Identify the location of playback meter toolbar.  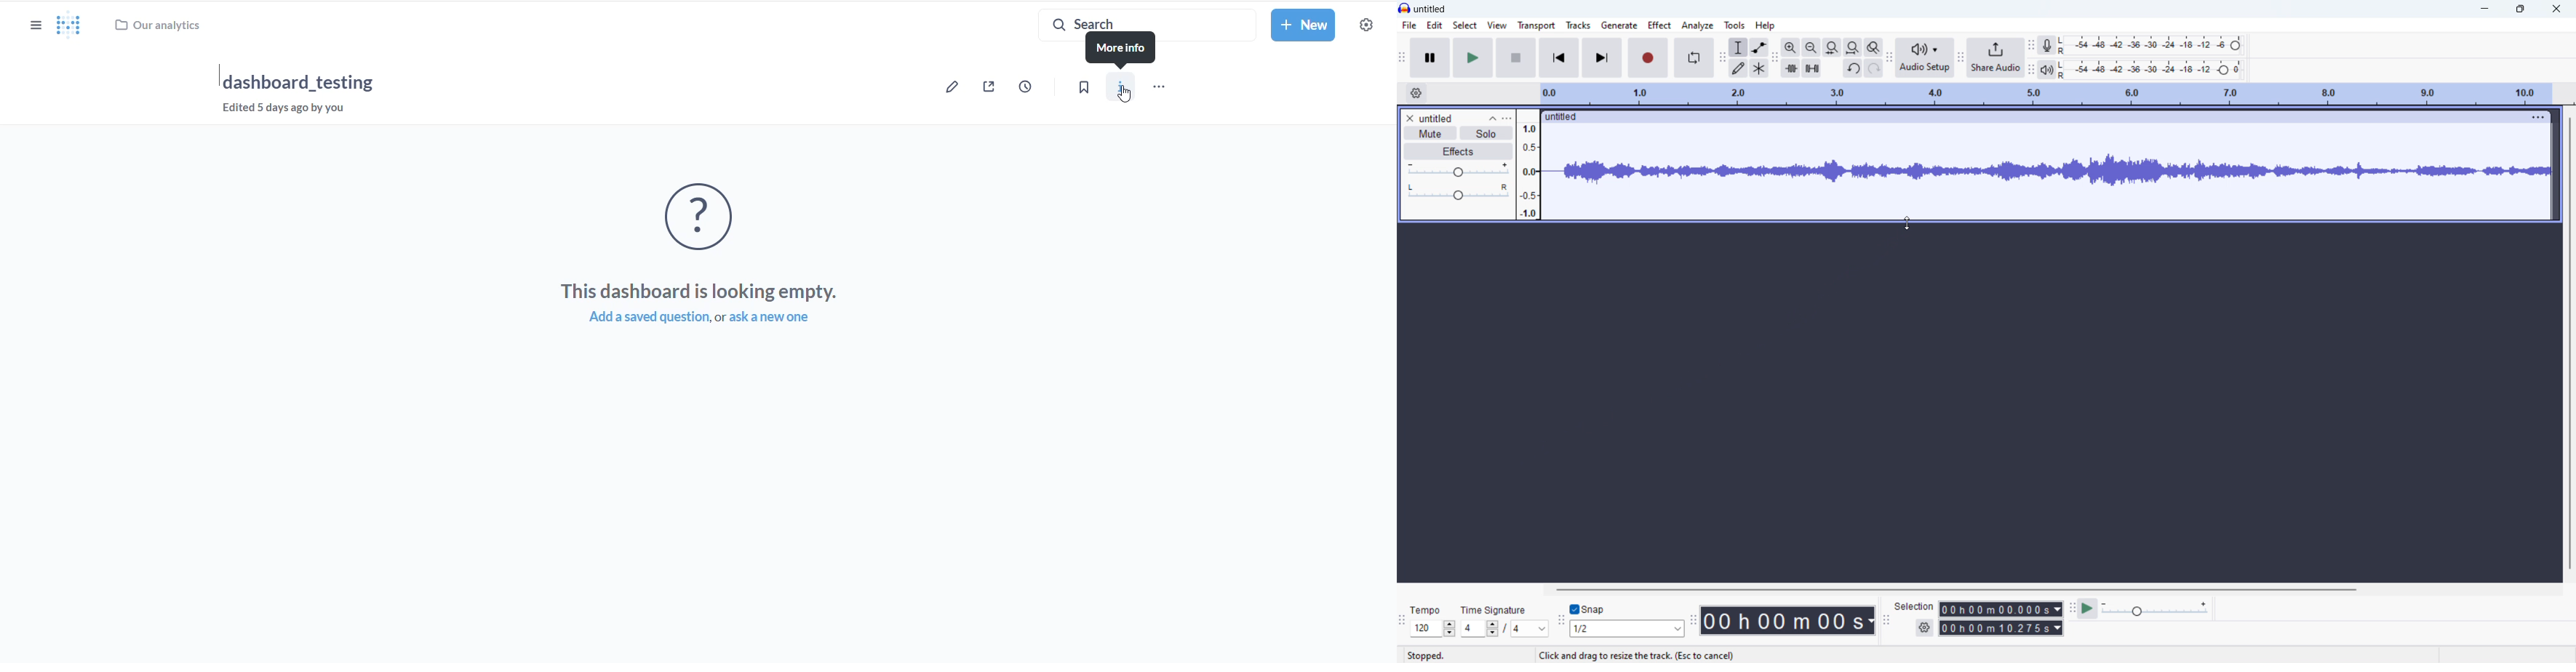
(2031, 70).